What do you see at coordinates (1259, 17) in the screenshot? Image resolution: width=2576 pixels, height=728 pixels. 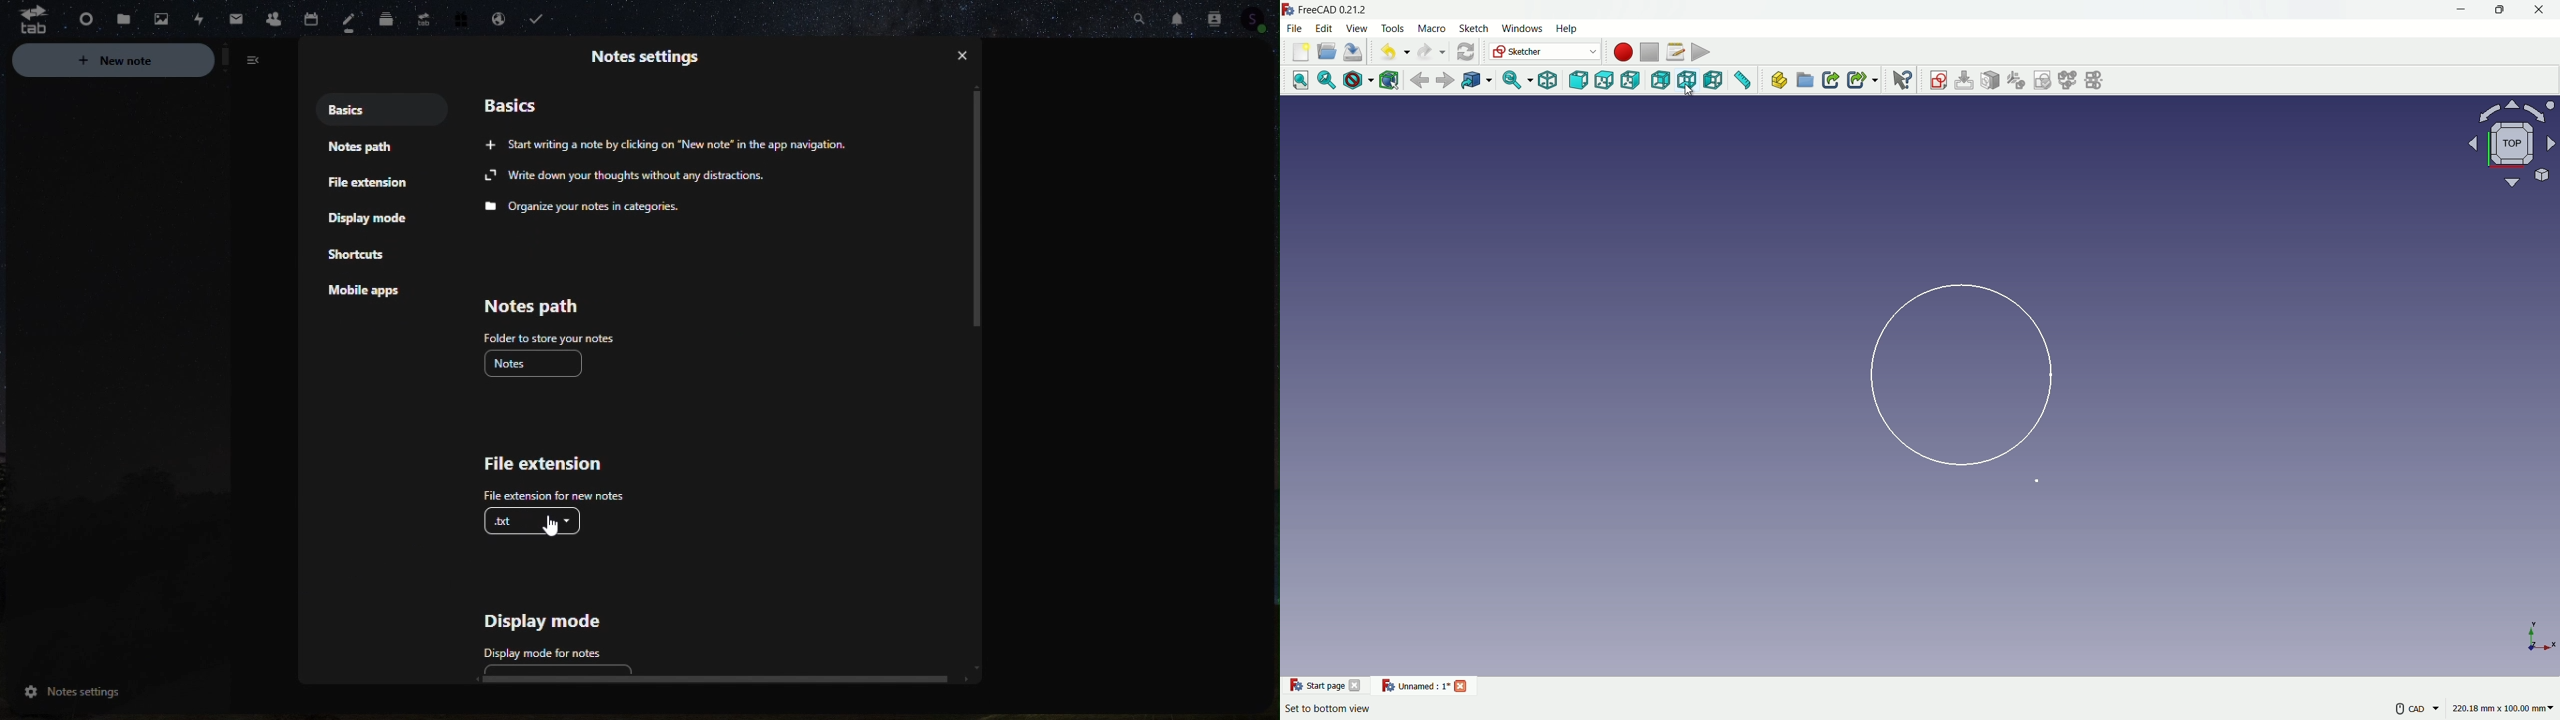 I see `Profile` at bounding box center [1259, 17].